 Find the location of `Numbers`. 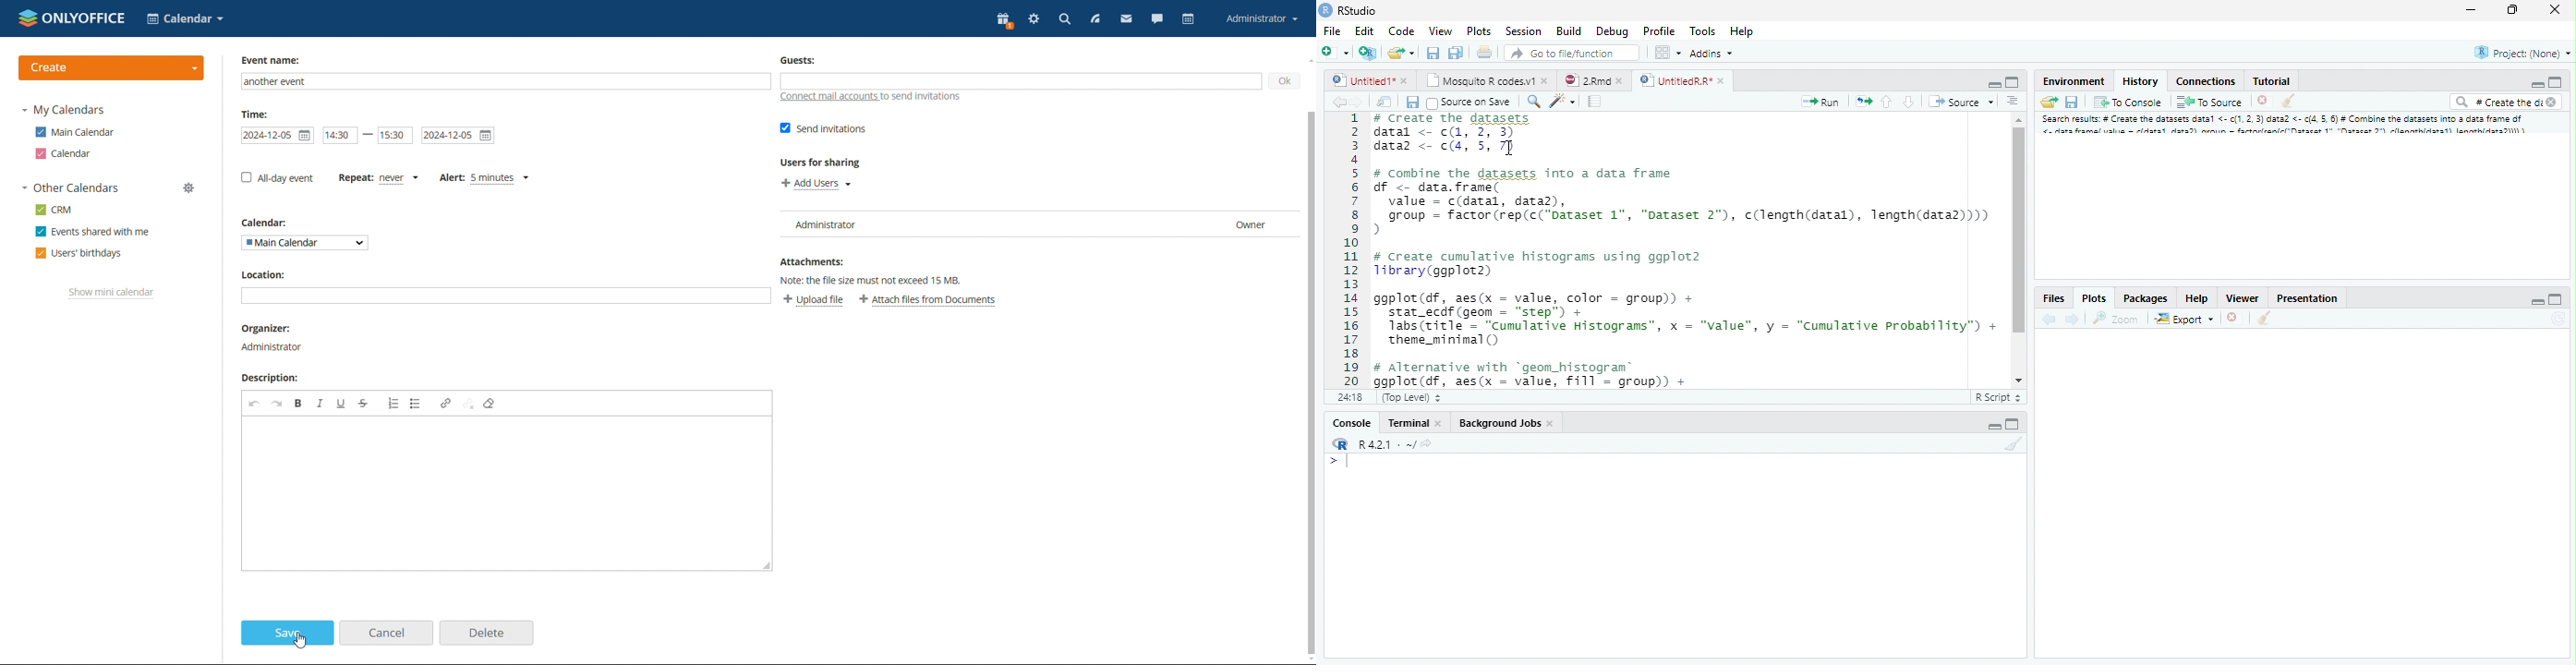

Numbers is located at coordinates (1353, 248).